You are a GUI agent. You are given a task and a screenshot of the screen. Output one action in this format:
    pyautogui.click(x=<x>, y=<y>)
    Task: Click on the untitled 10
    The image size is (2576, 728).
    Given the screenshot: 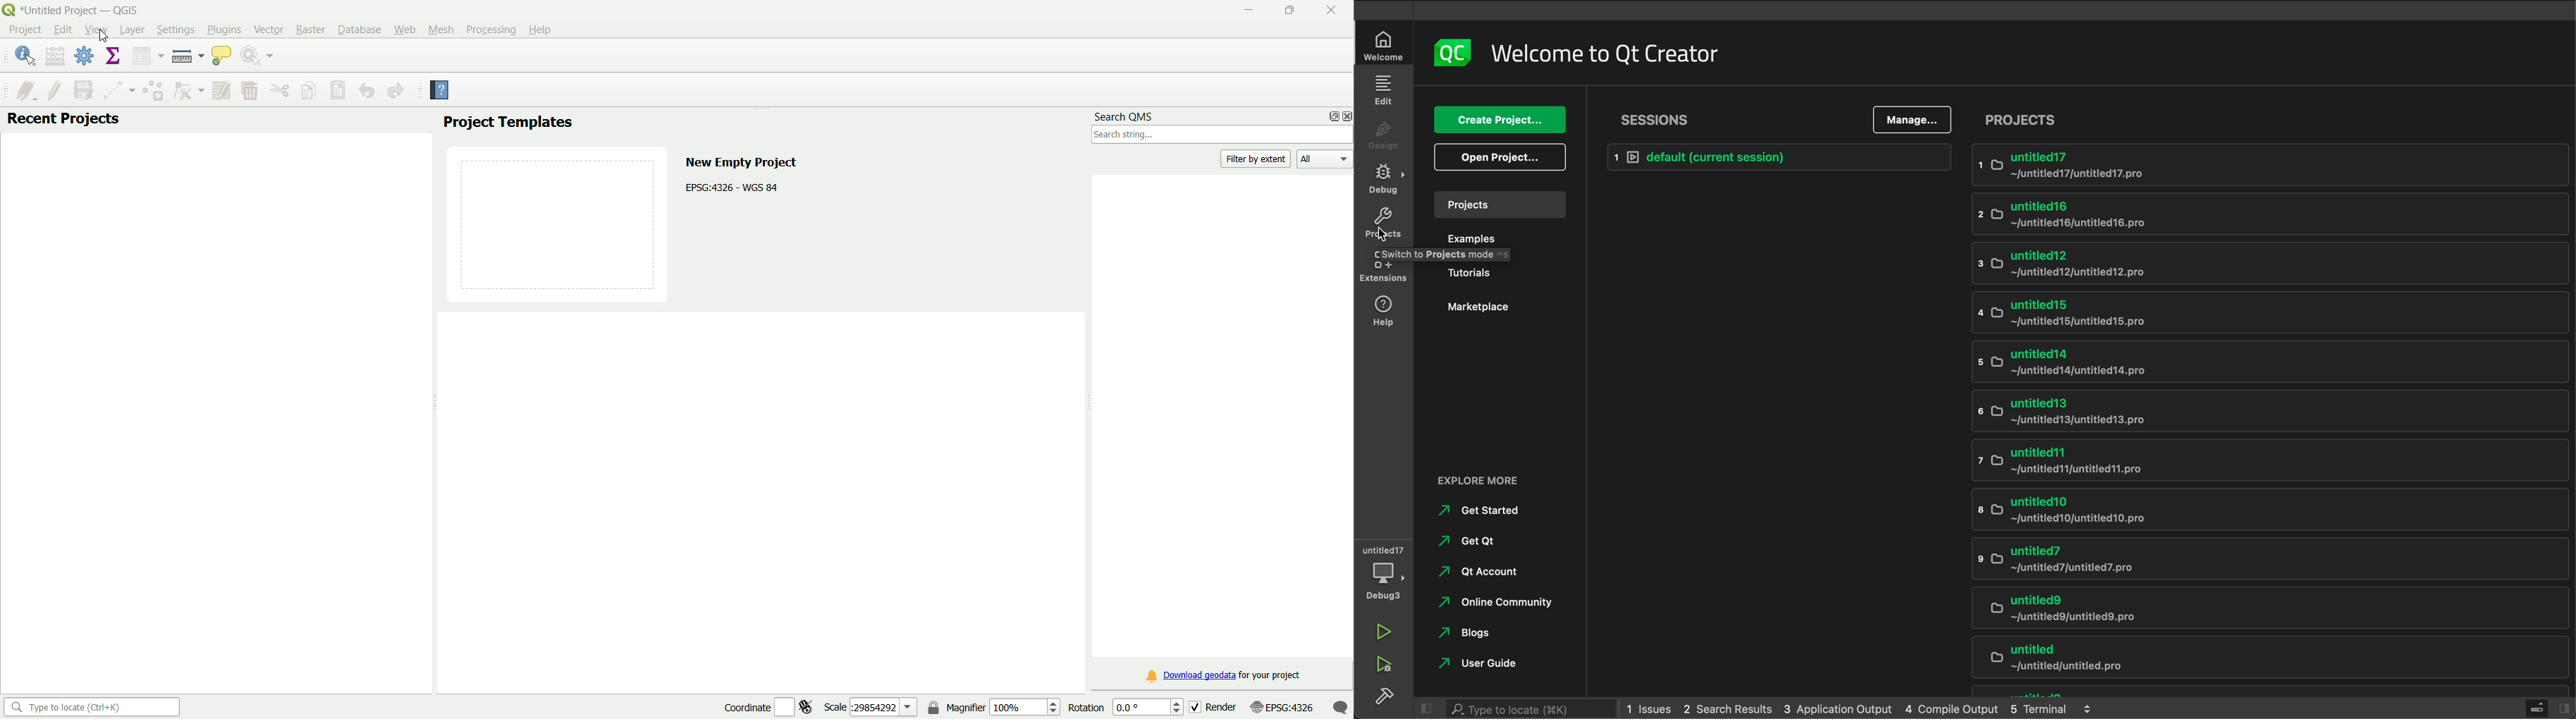 What is the action you would take?
    pyautogui.click(x=2262, y=508)
    